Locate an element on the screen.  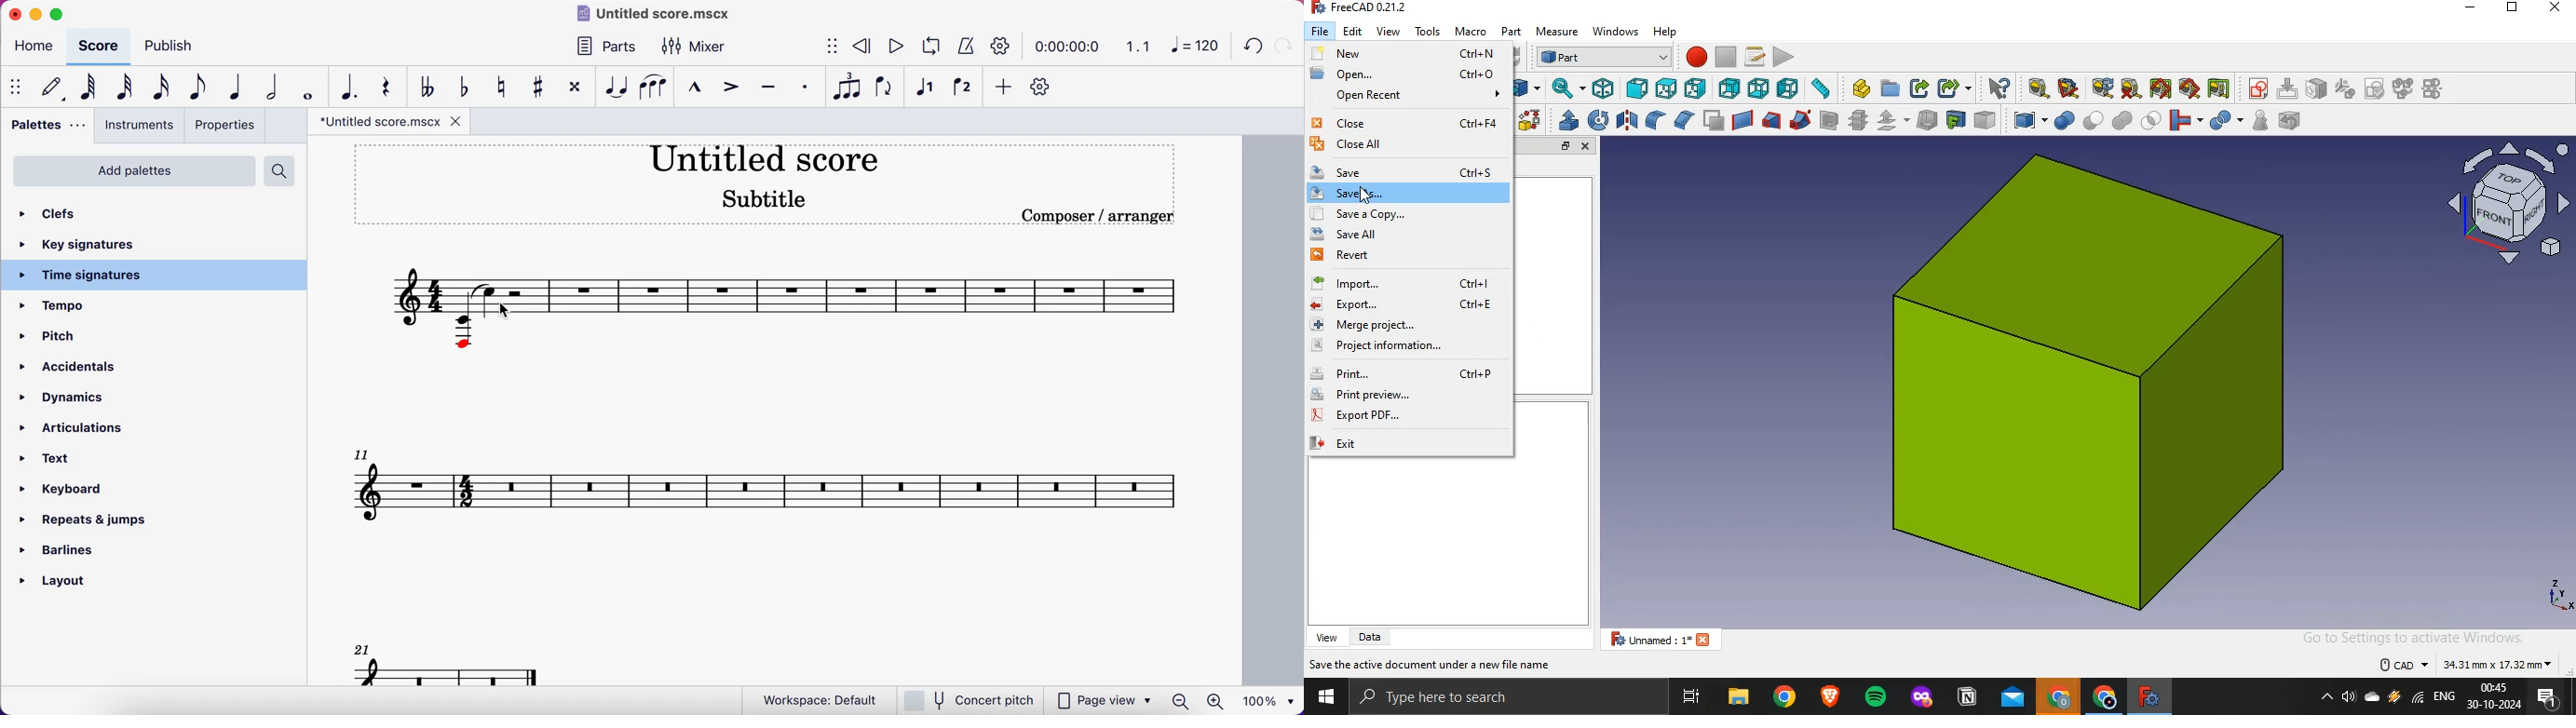
execute macro is located at coordinates (1782, 57).